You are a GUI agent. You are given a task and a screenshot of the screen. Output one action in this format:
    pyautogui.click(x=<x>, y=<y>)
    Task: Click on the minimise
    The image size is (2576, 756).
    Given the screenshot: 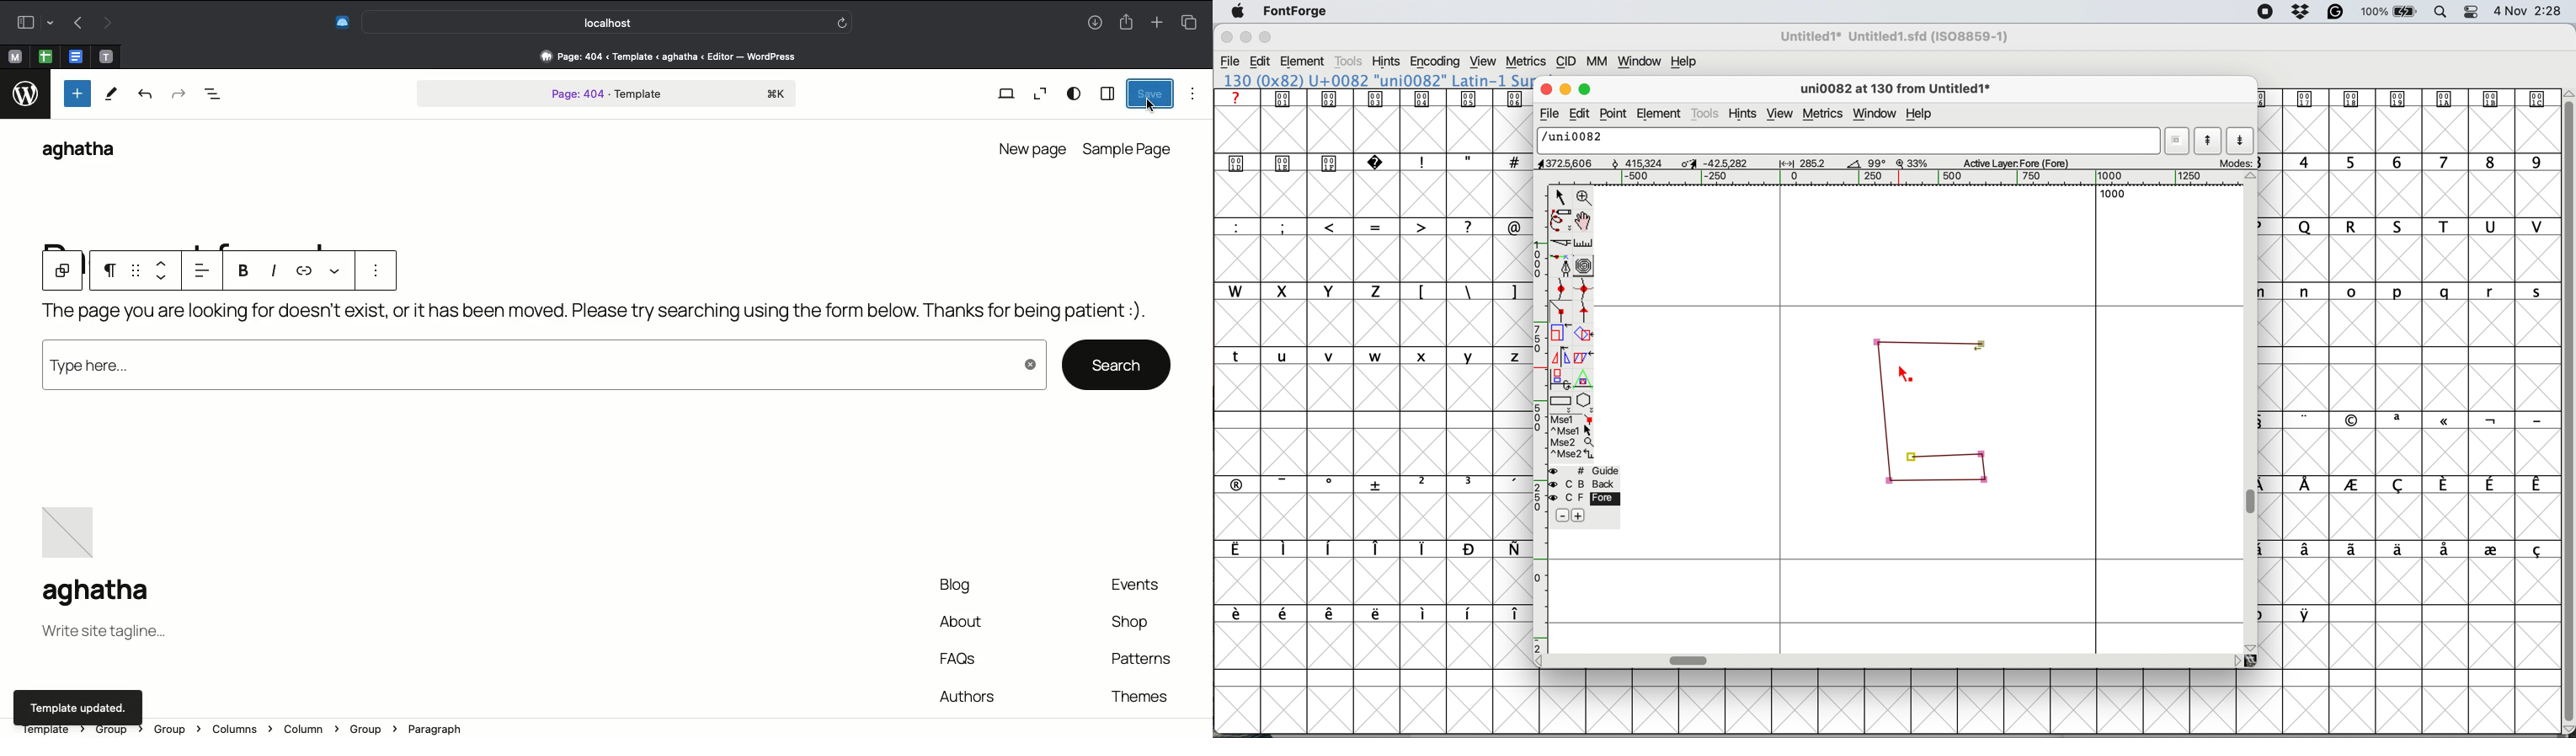 What is the action you would take?
    pyautogui.click(x=1245, y=37)
    